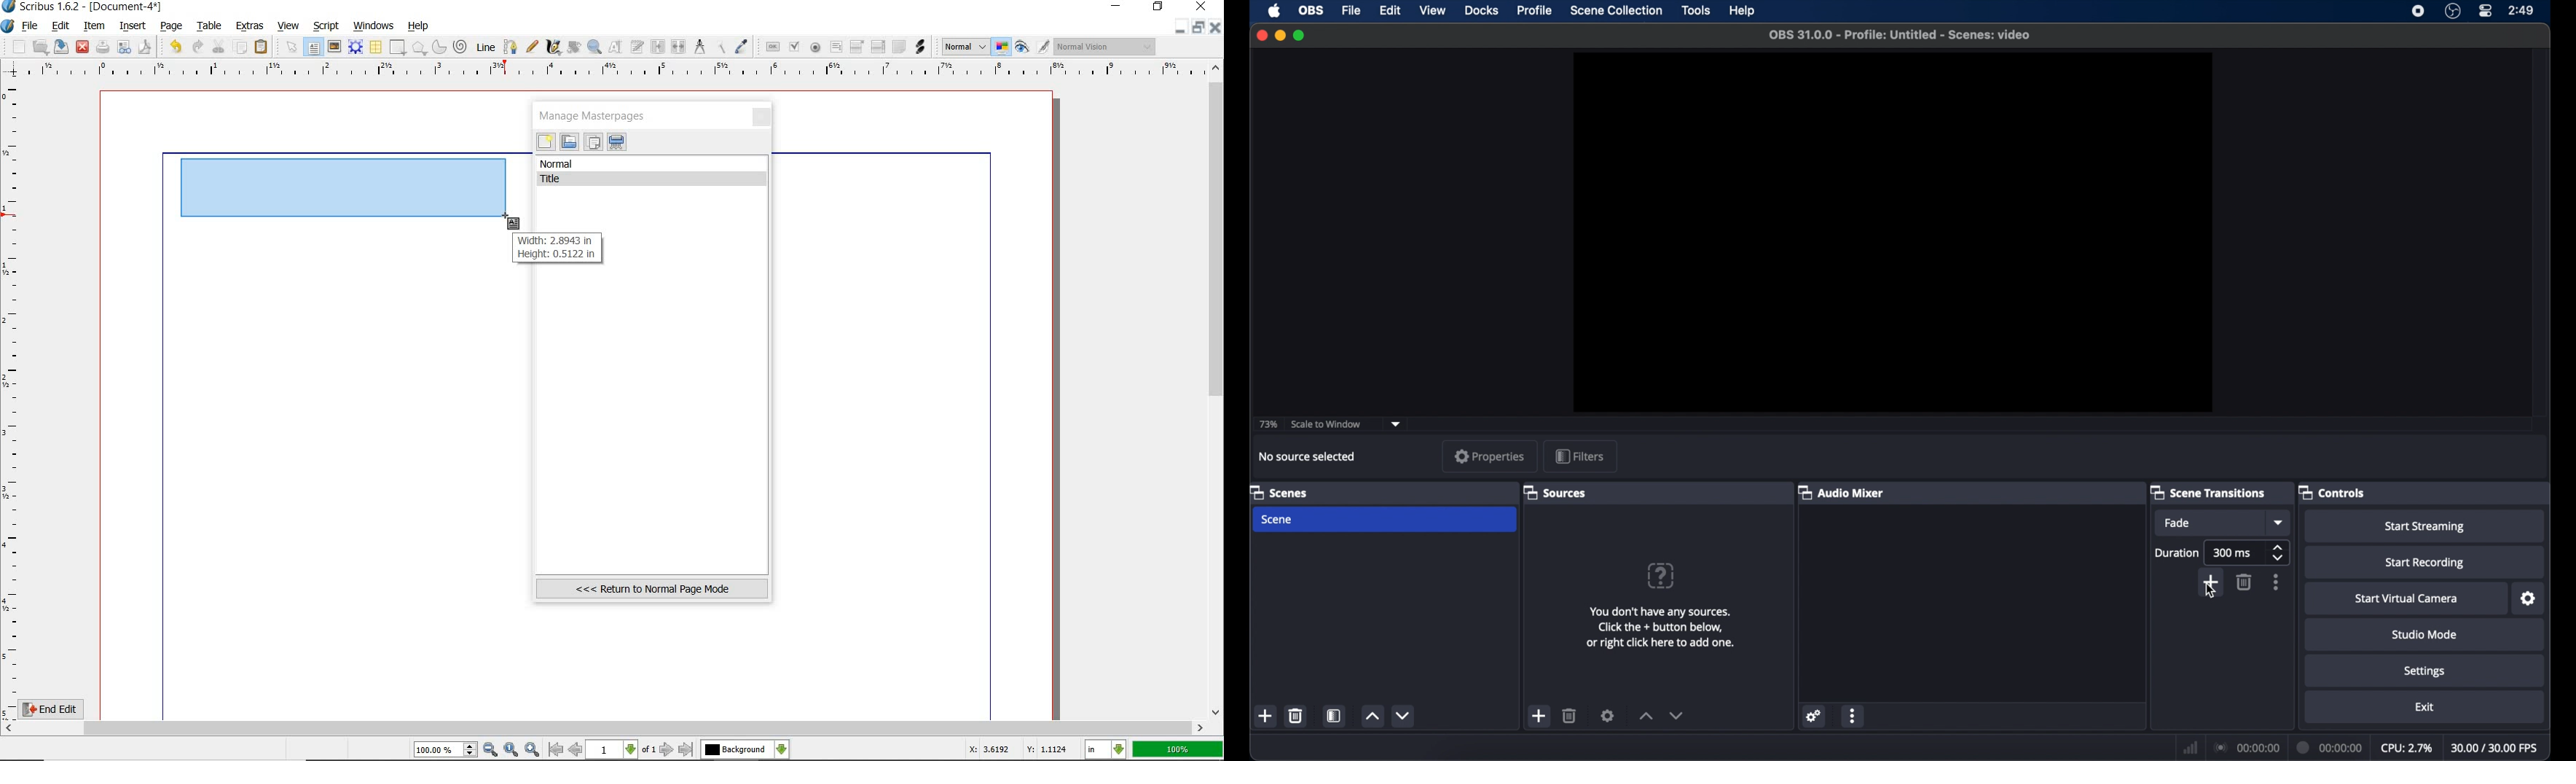  I want to click on table, so click(207, 26).